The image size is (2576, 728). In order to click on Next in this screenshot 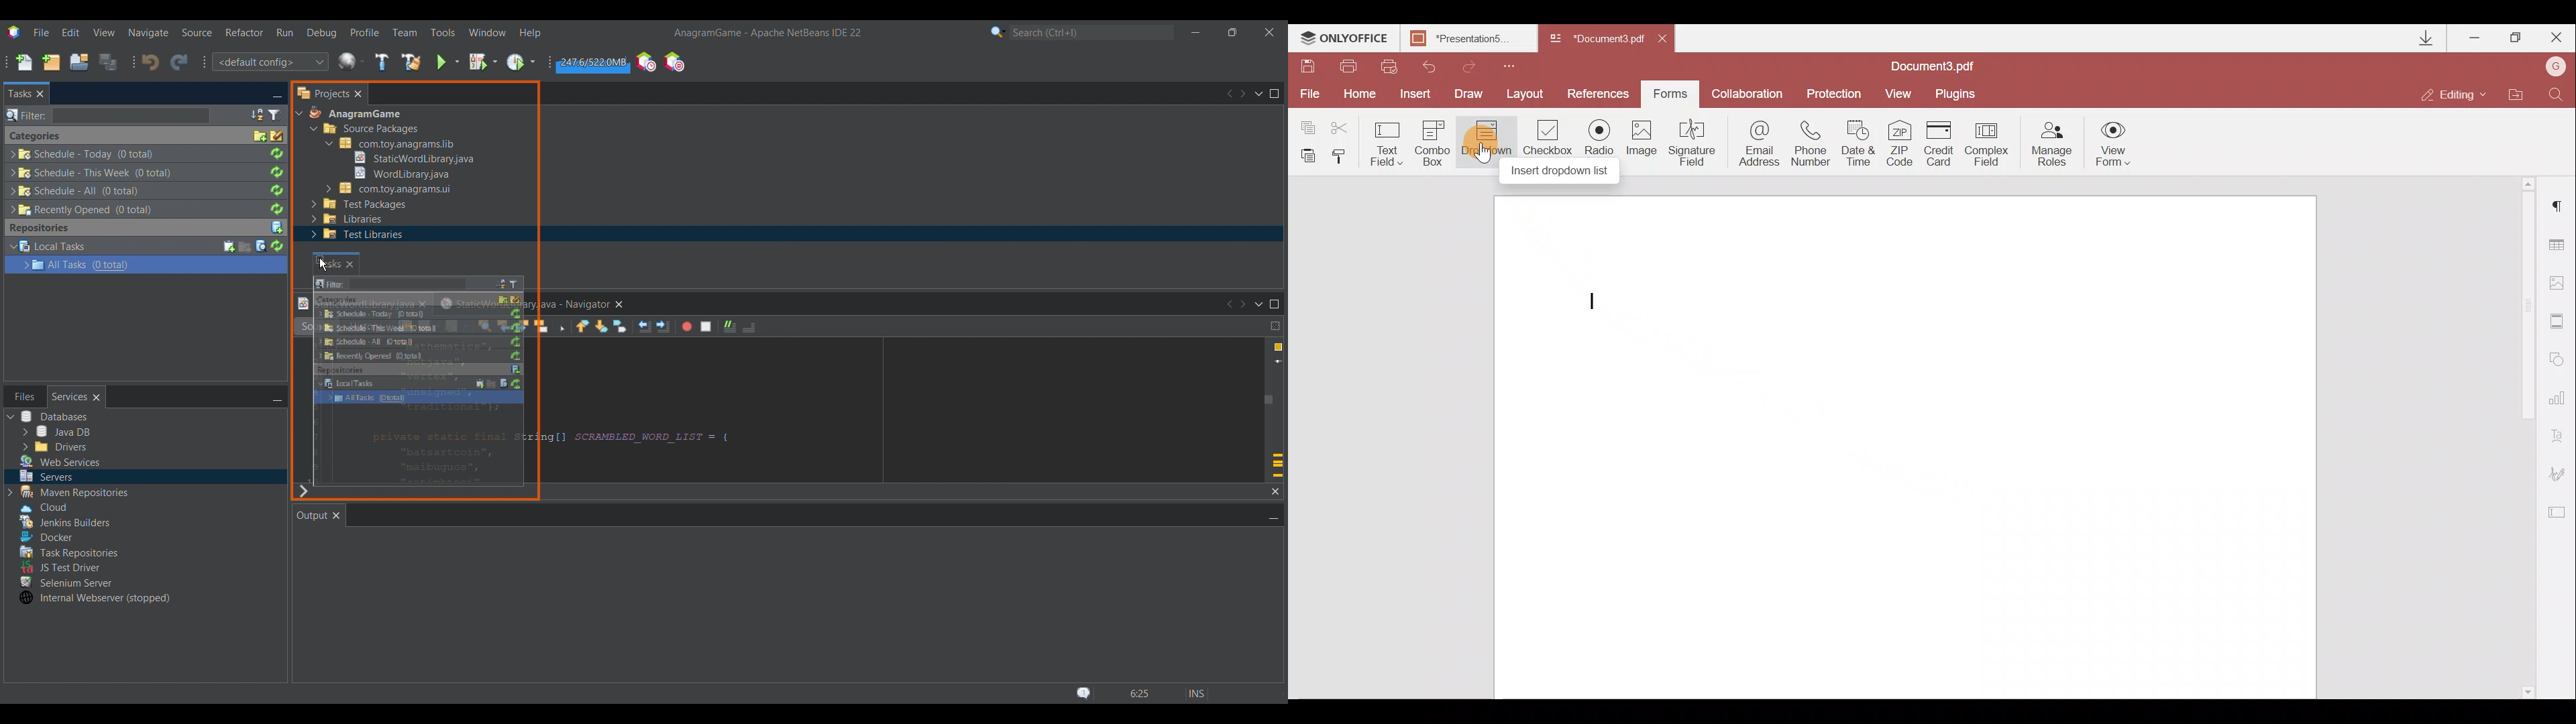, I will do `click(1245, 304)`.